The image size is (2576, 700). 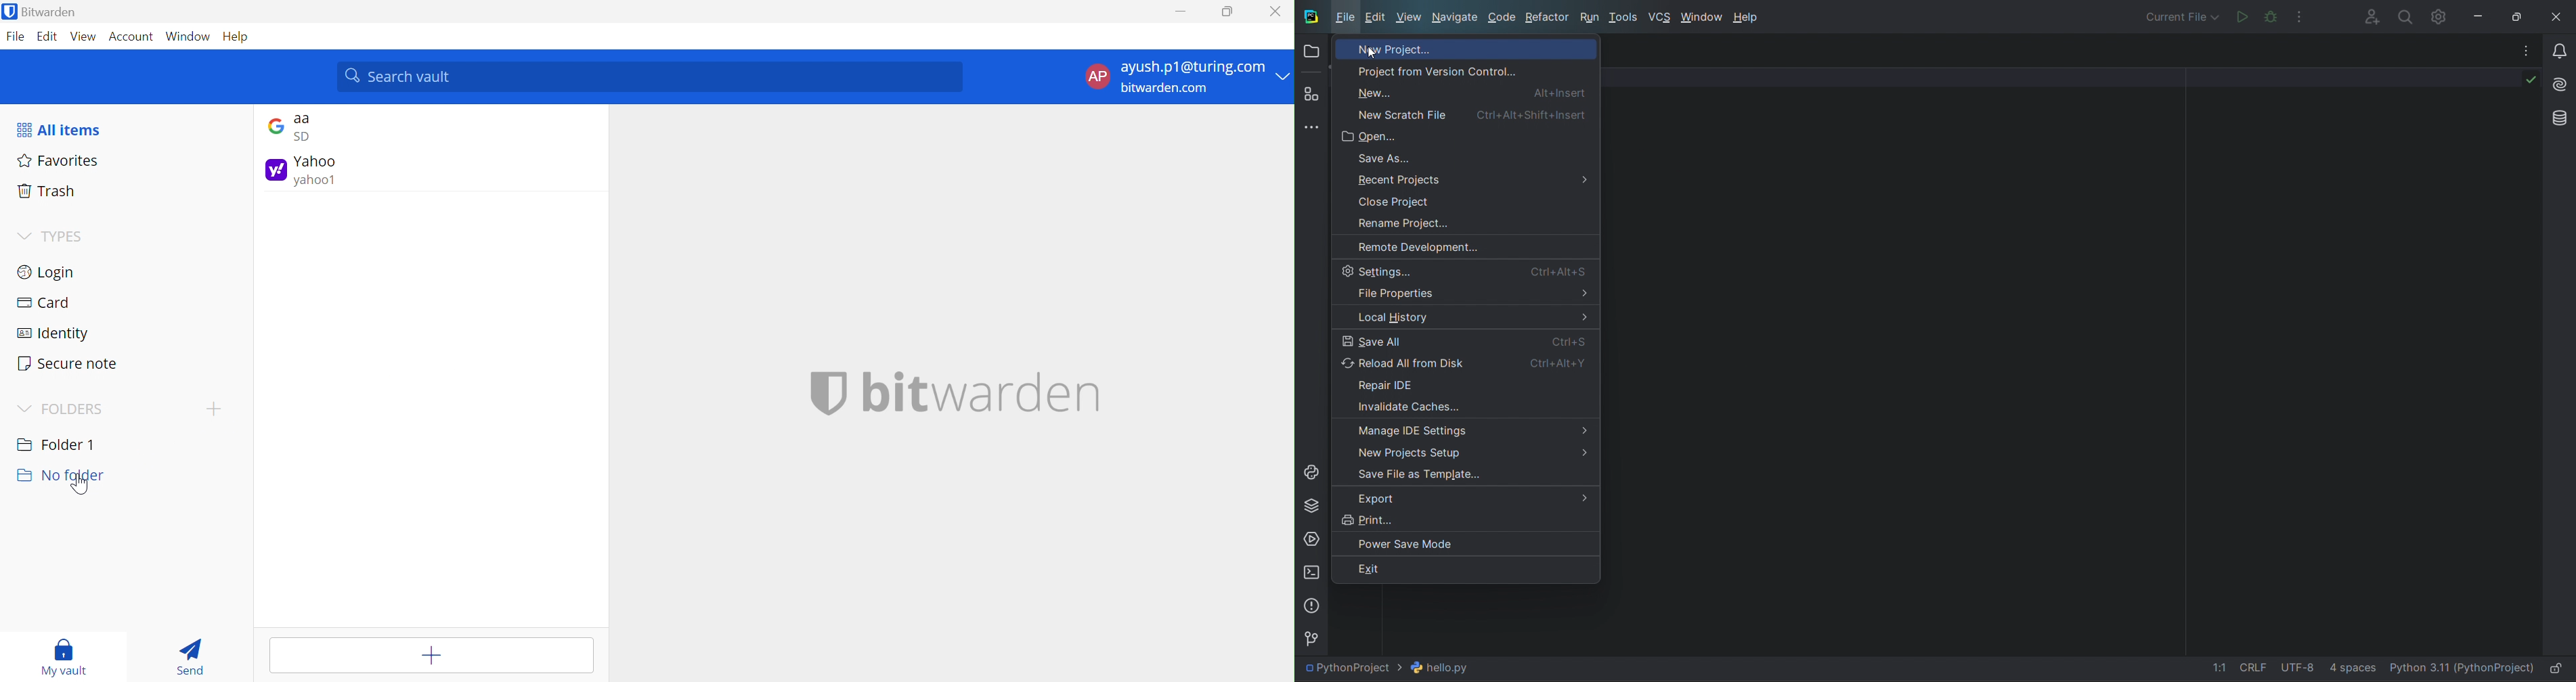 What do you see at coordinates (653, 77) in the screenshot?
I see `search vault` at bounding box center [653, 77].